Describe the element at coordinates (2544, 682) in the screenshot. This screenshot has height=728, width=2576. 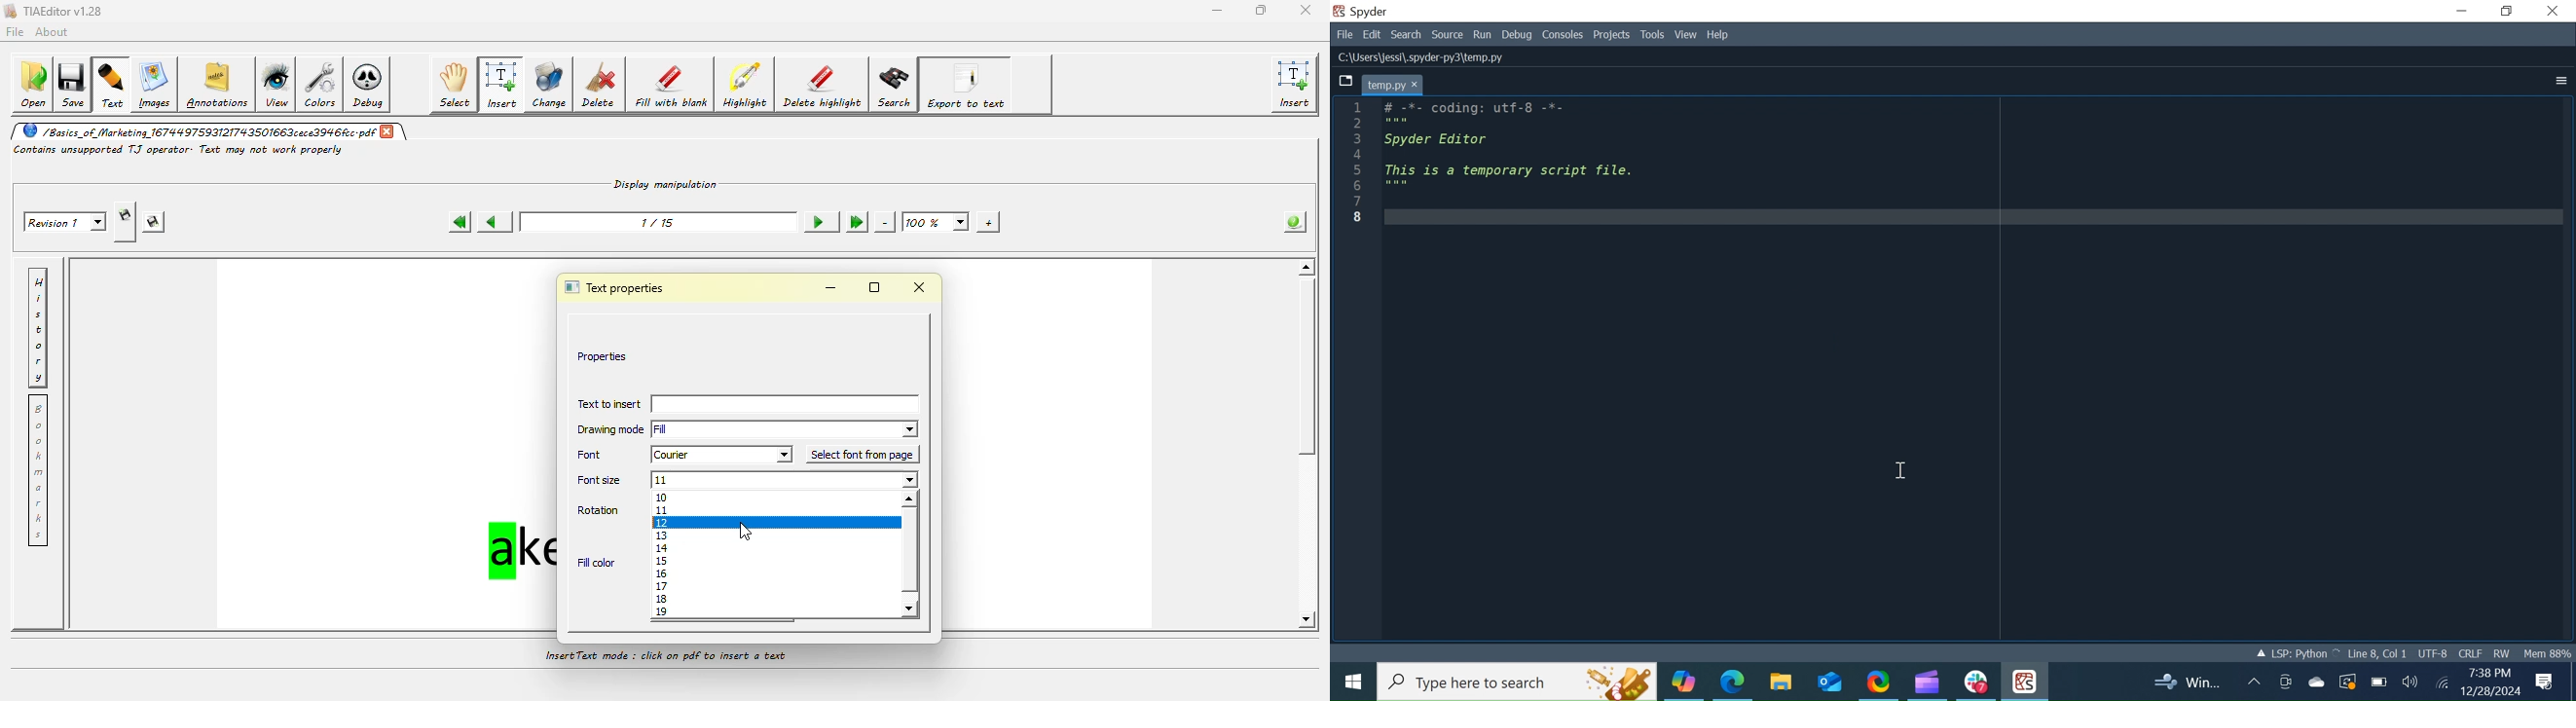
I see `Notification` at that location.